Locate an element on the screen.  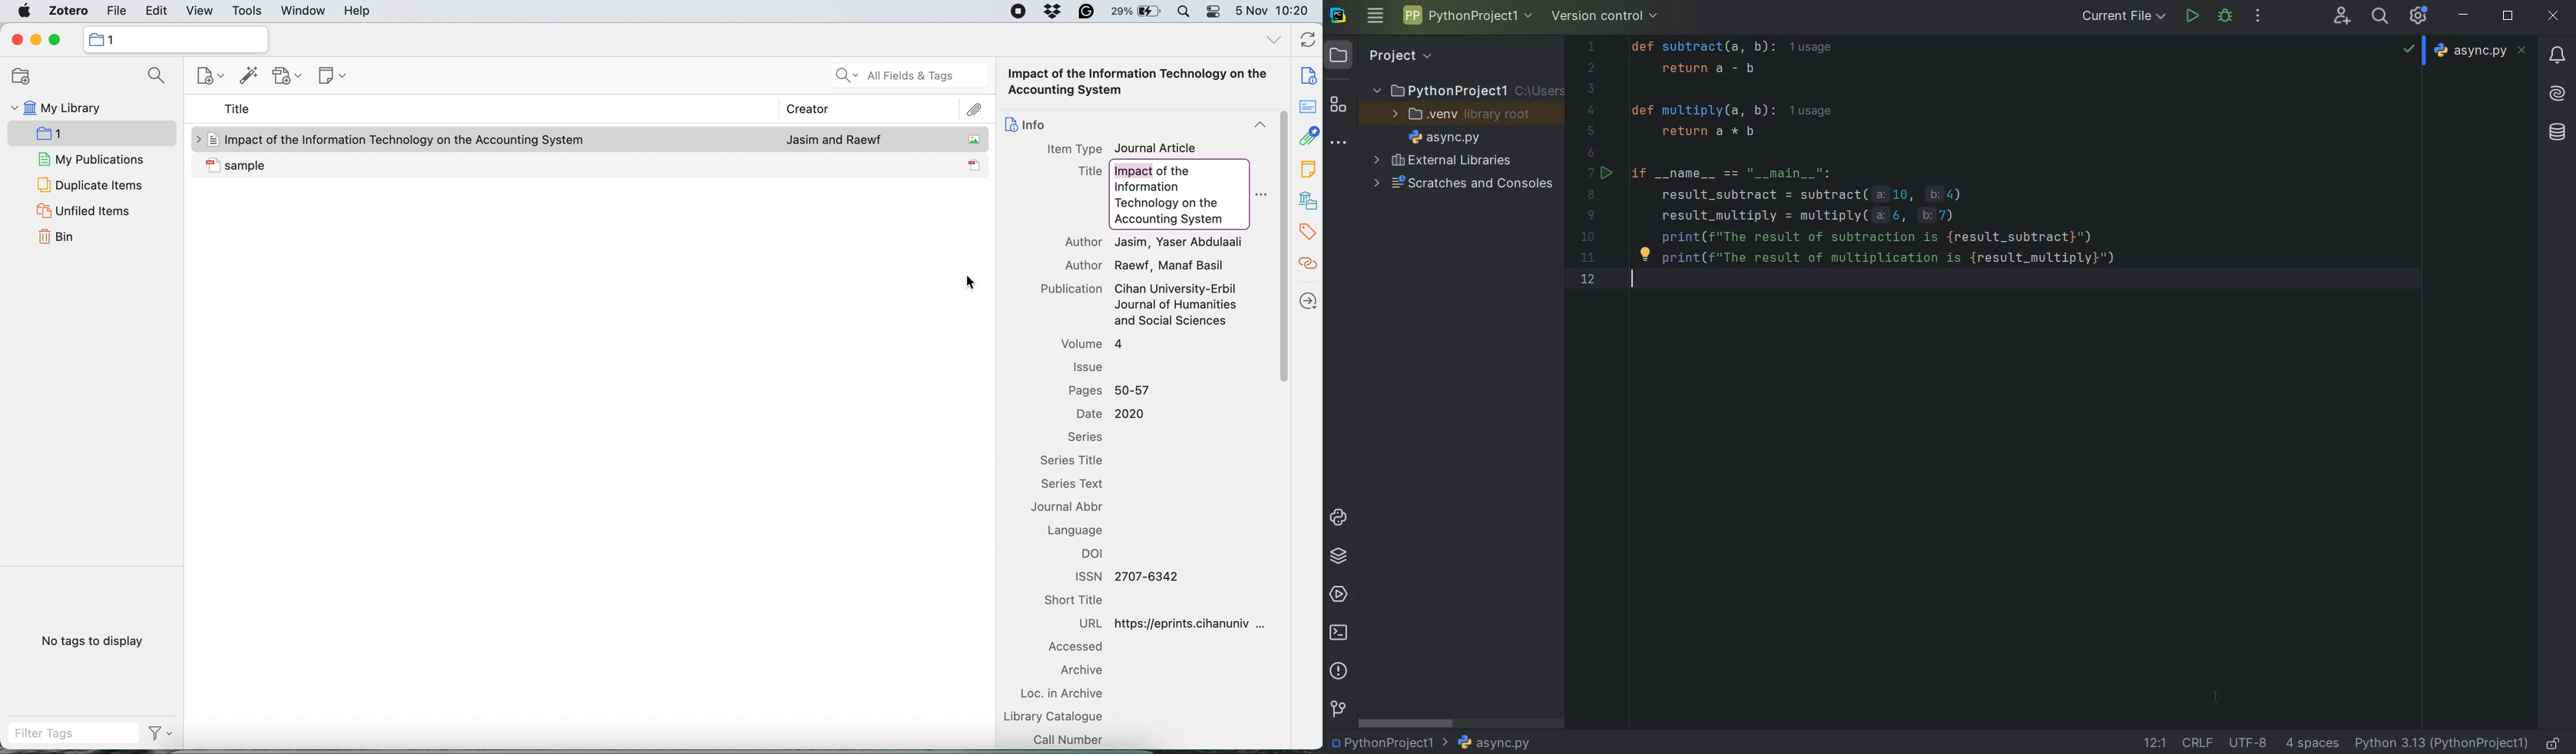
creator is located at coordinates (808, 108).